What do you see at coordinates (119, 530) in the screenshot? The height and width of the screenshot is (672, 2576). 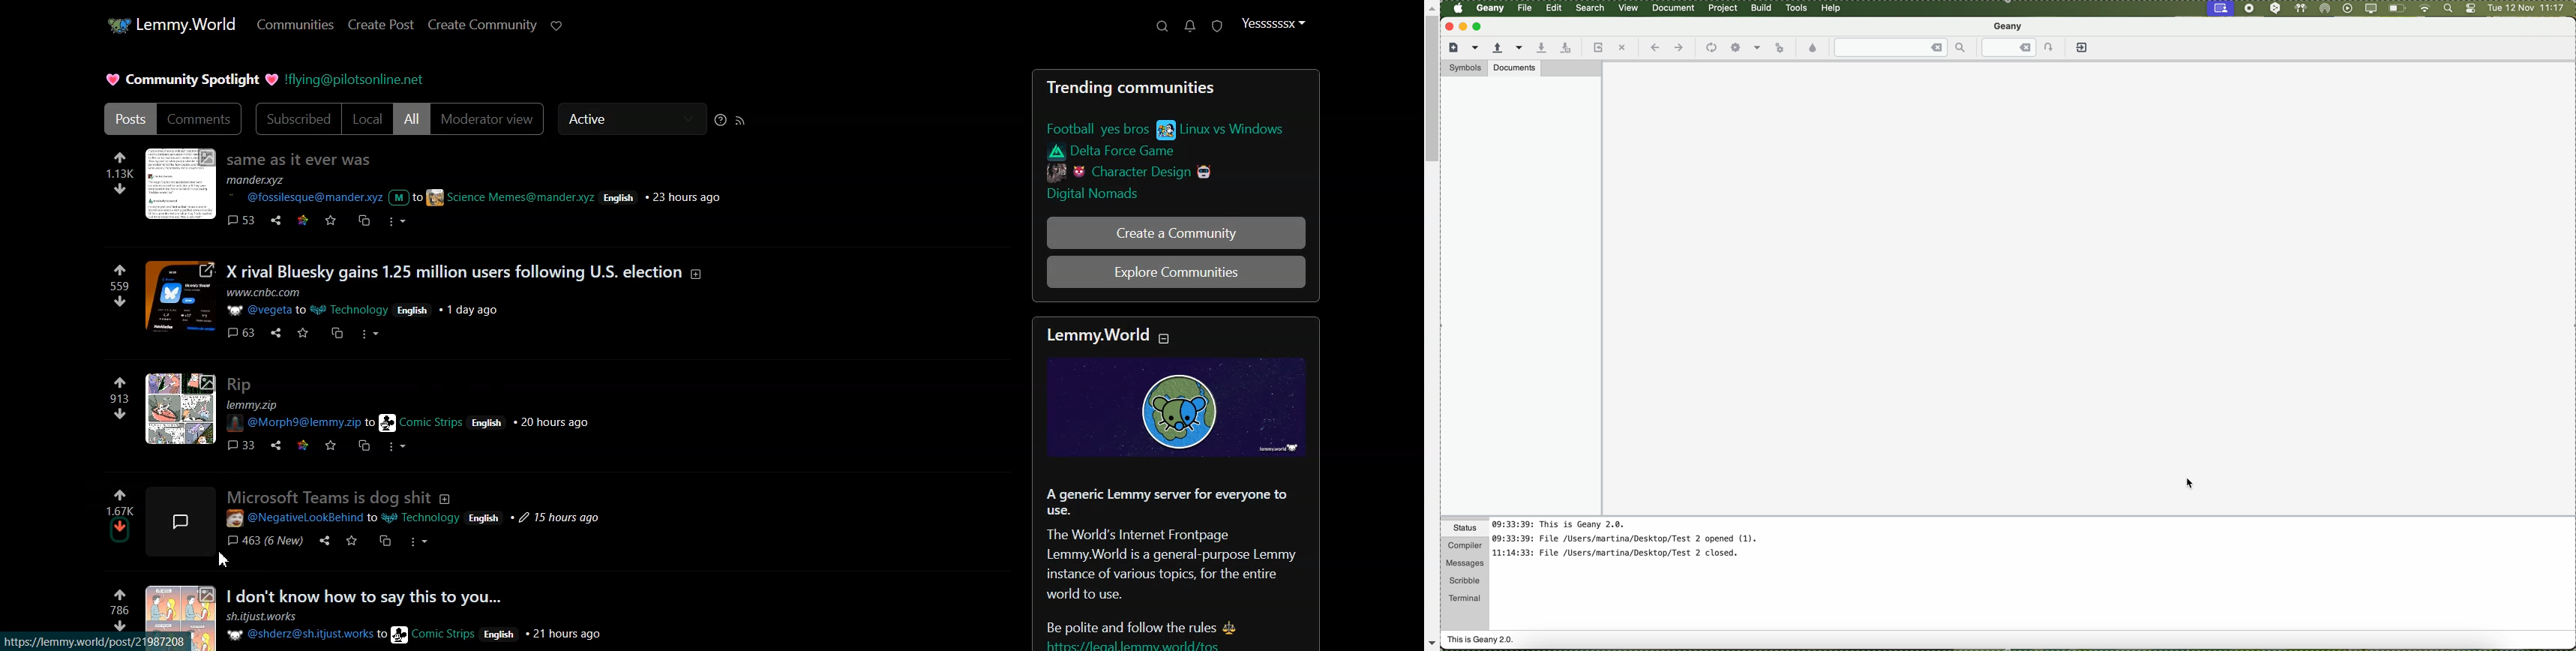 I see `Downvote` at bounding box center [119, 530].